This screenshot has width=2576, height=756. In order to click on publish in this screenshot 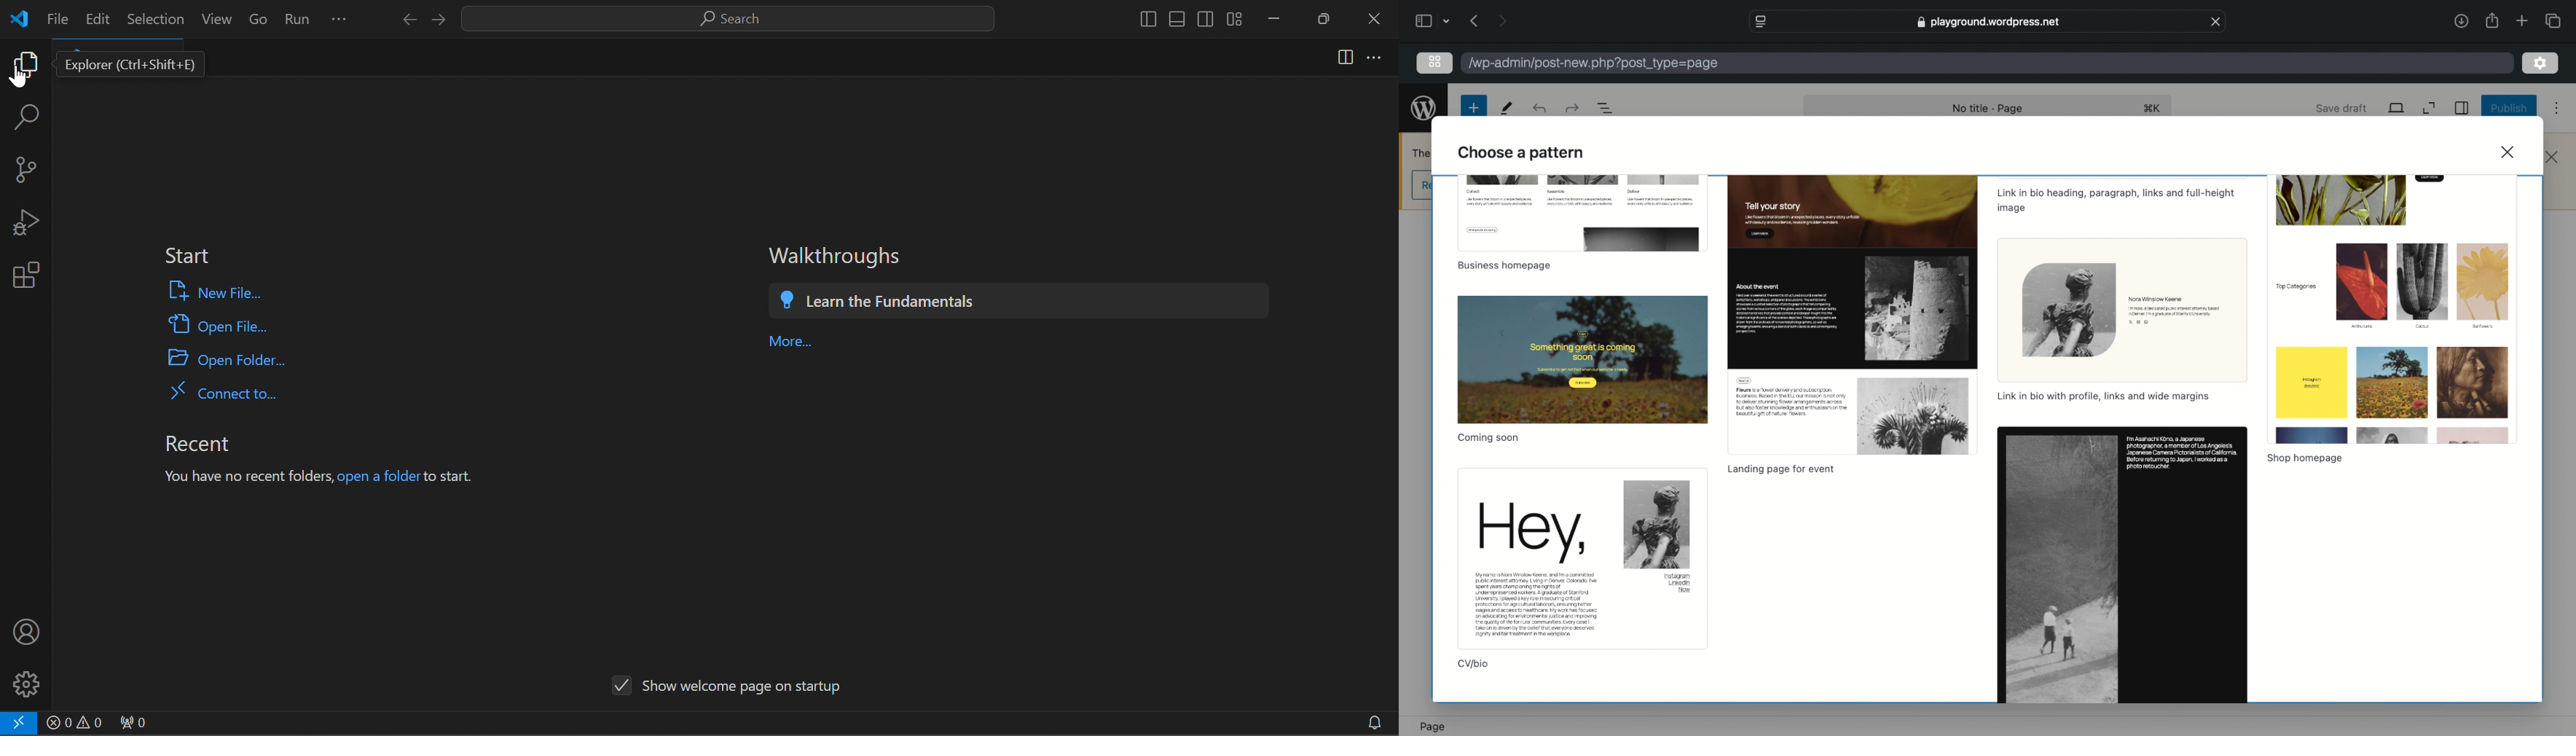, I will do `click(2507, 108)`.